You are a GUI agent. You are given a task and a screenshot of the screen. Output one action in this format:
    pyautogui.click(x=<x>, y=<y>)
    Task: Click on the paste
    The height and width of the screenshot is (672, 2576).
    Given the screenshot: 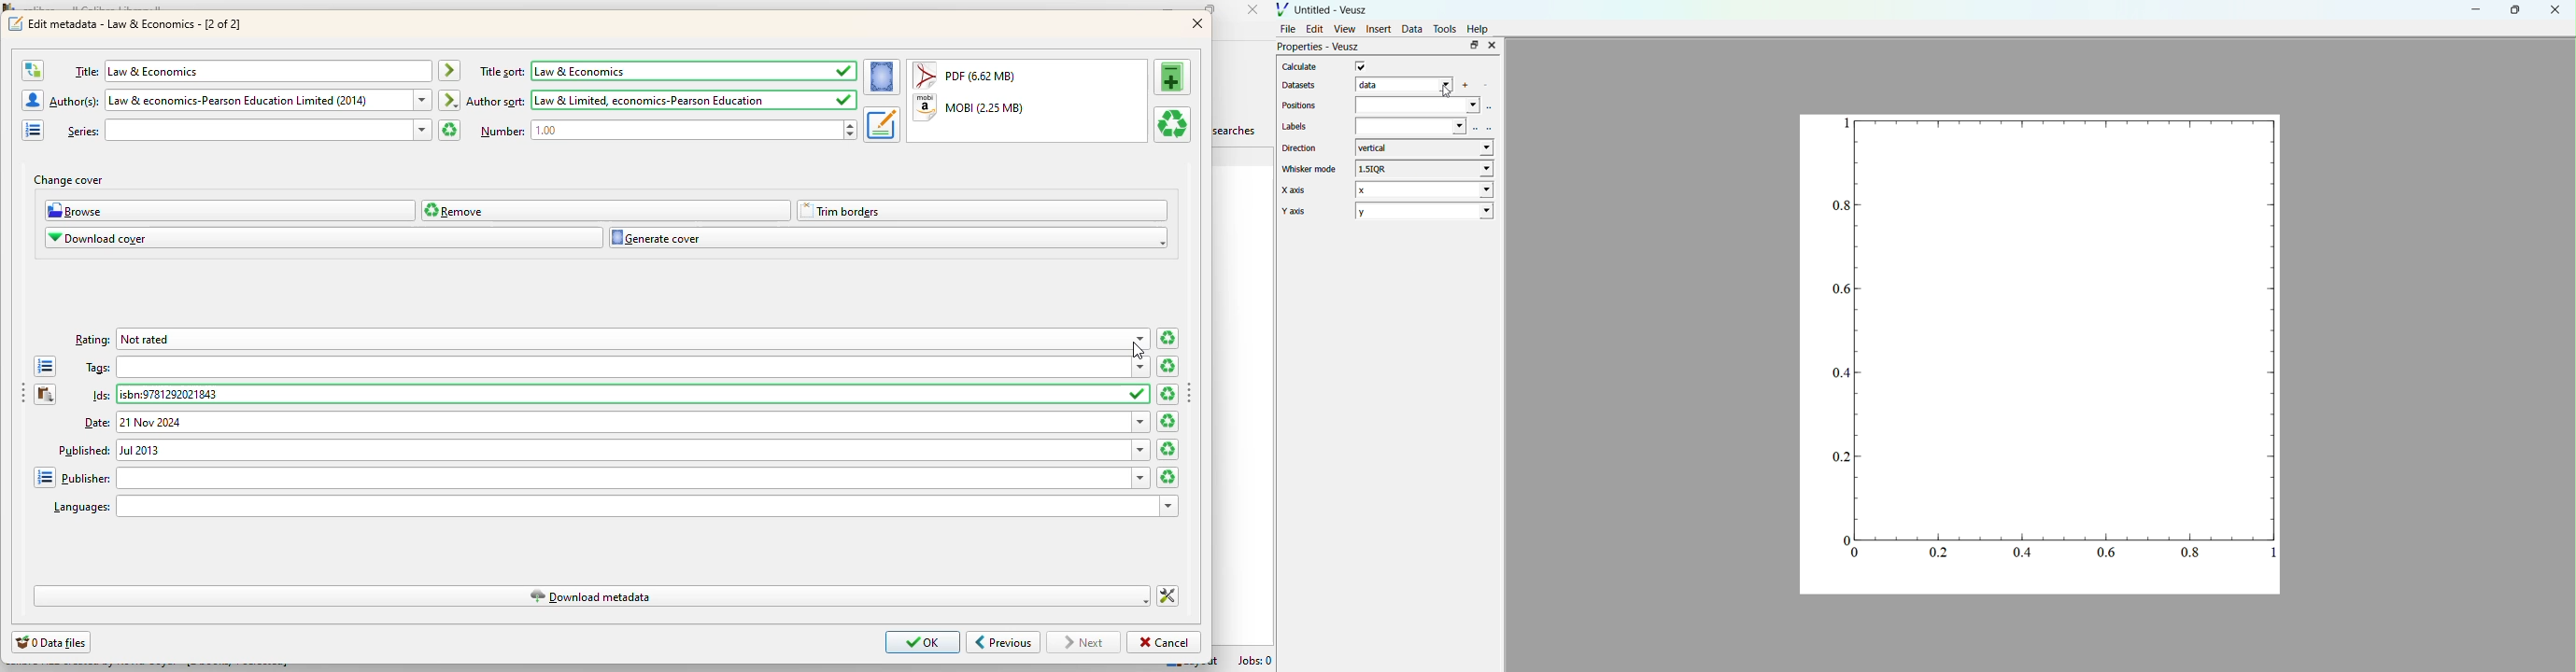 What is the action you would take?
    pyautogui.click(x=46, y=395)
    